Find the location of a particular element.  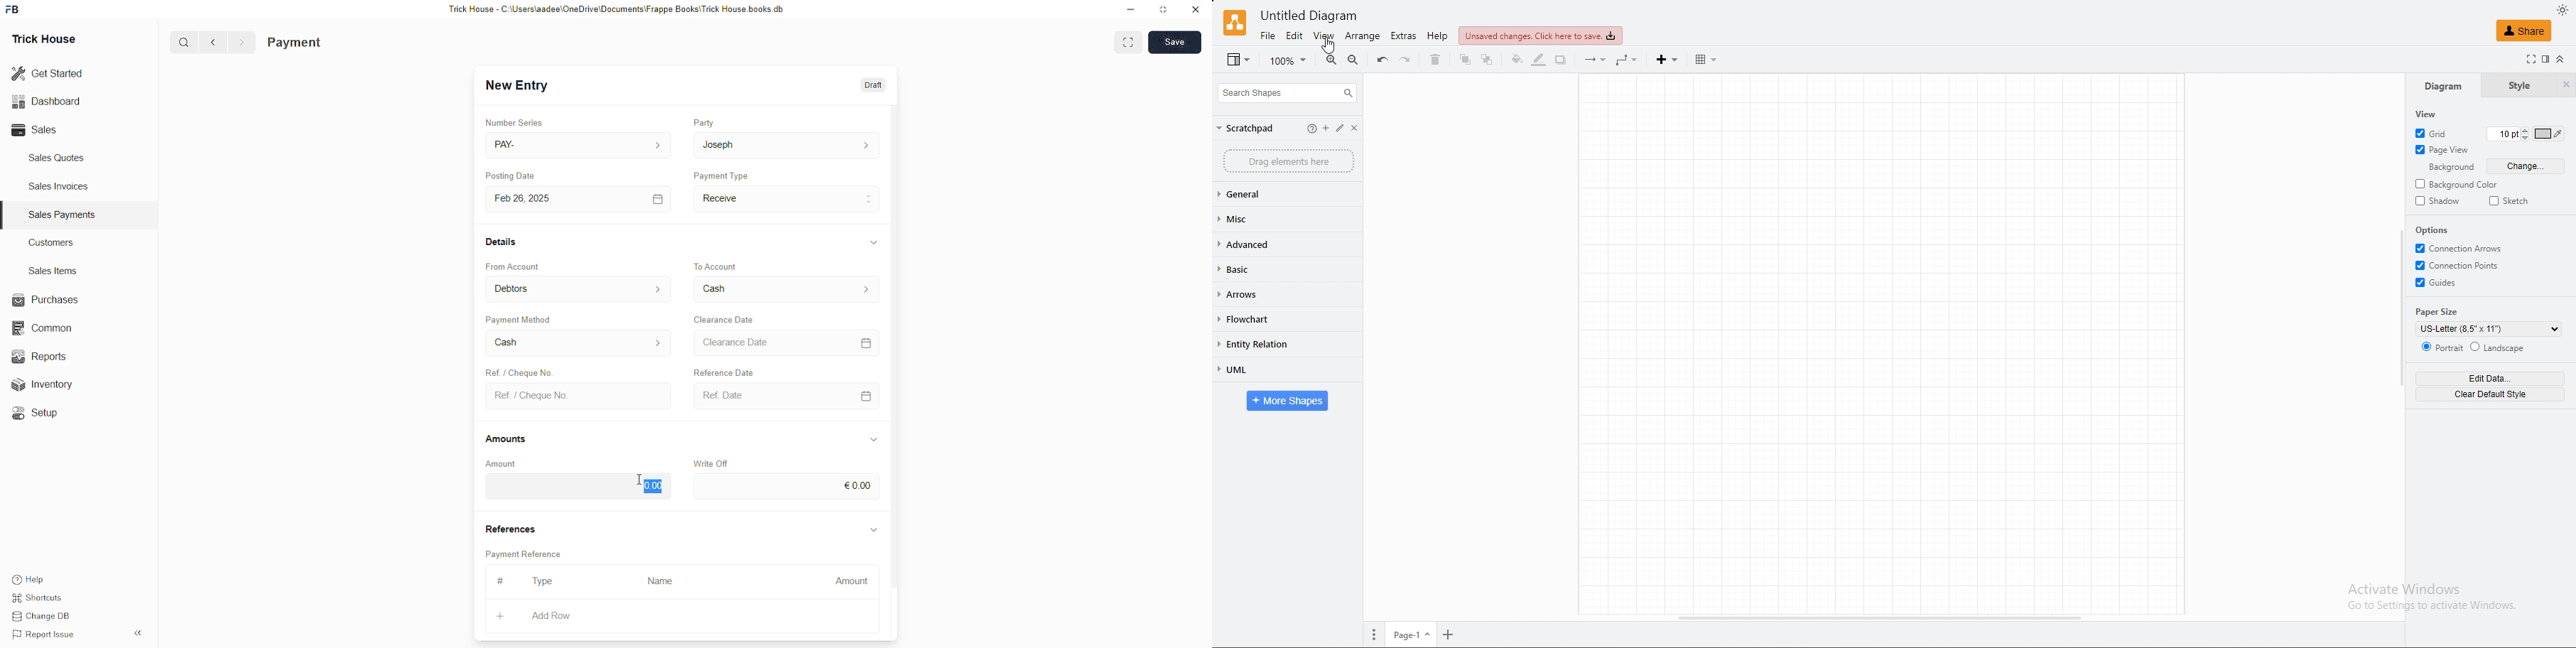

Back is located at coordinates (213, 43).